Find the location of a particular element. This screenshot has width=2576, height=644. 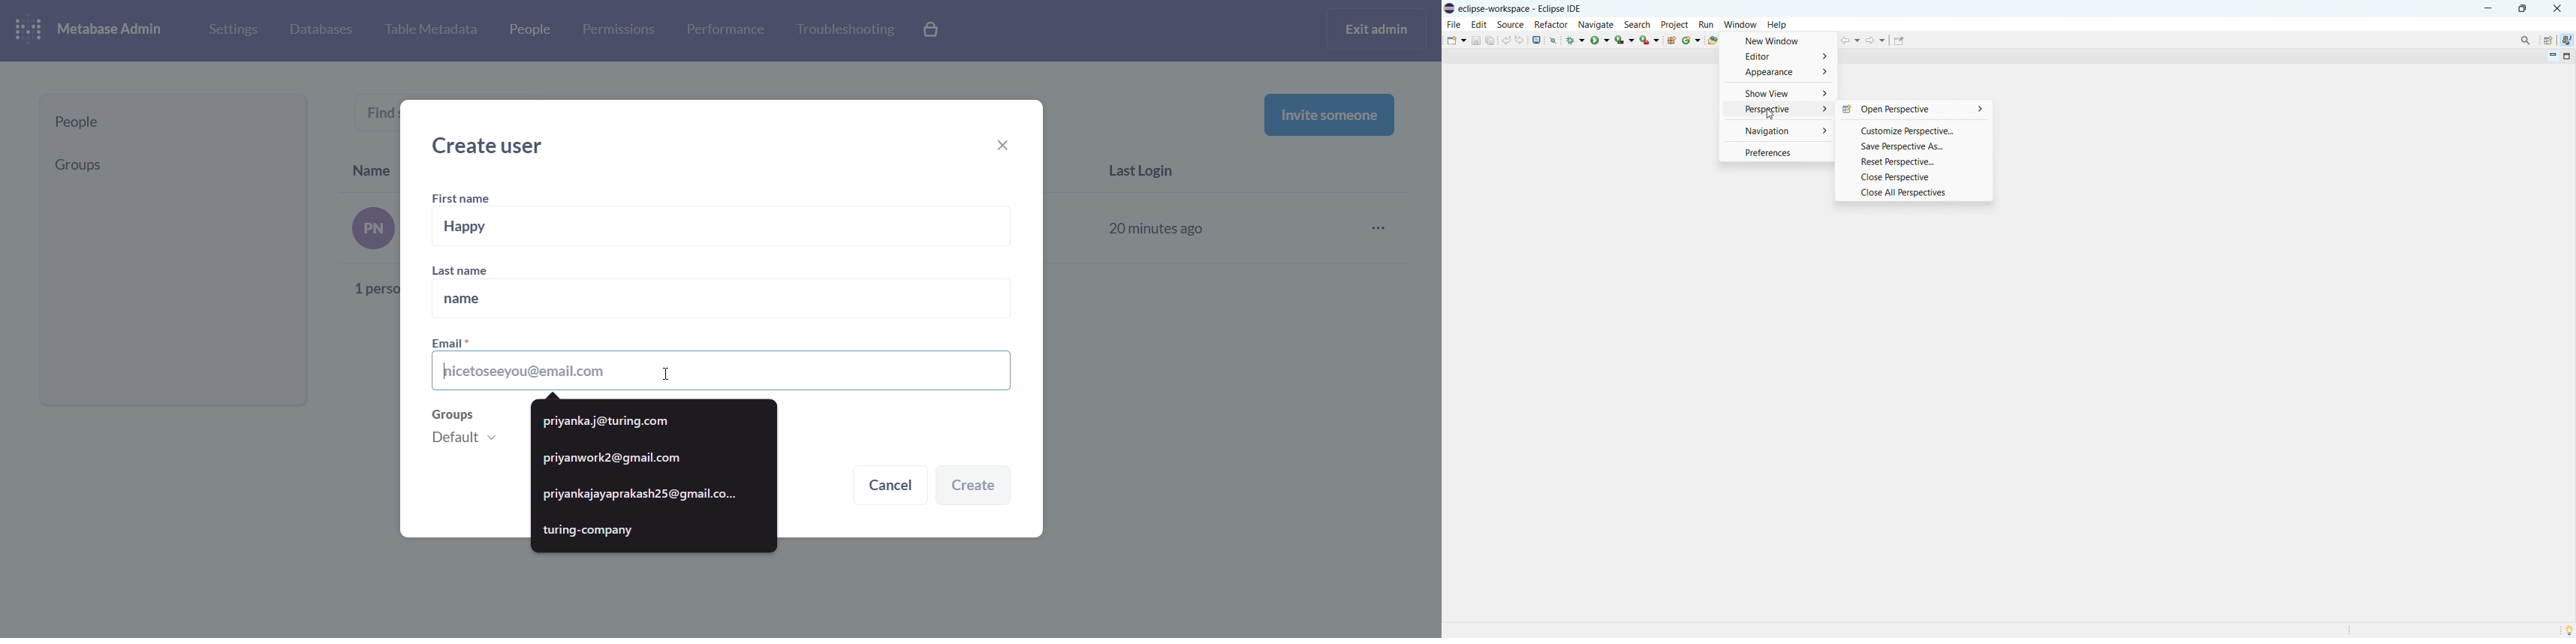

redo is located at coordinates (1521, 39).